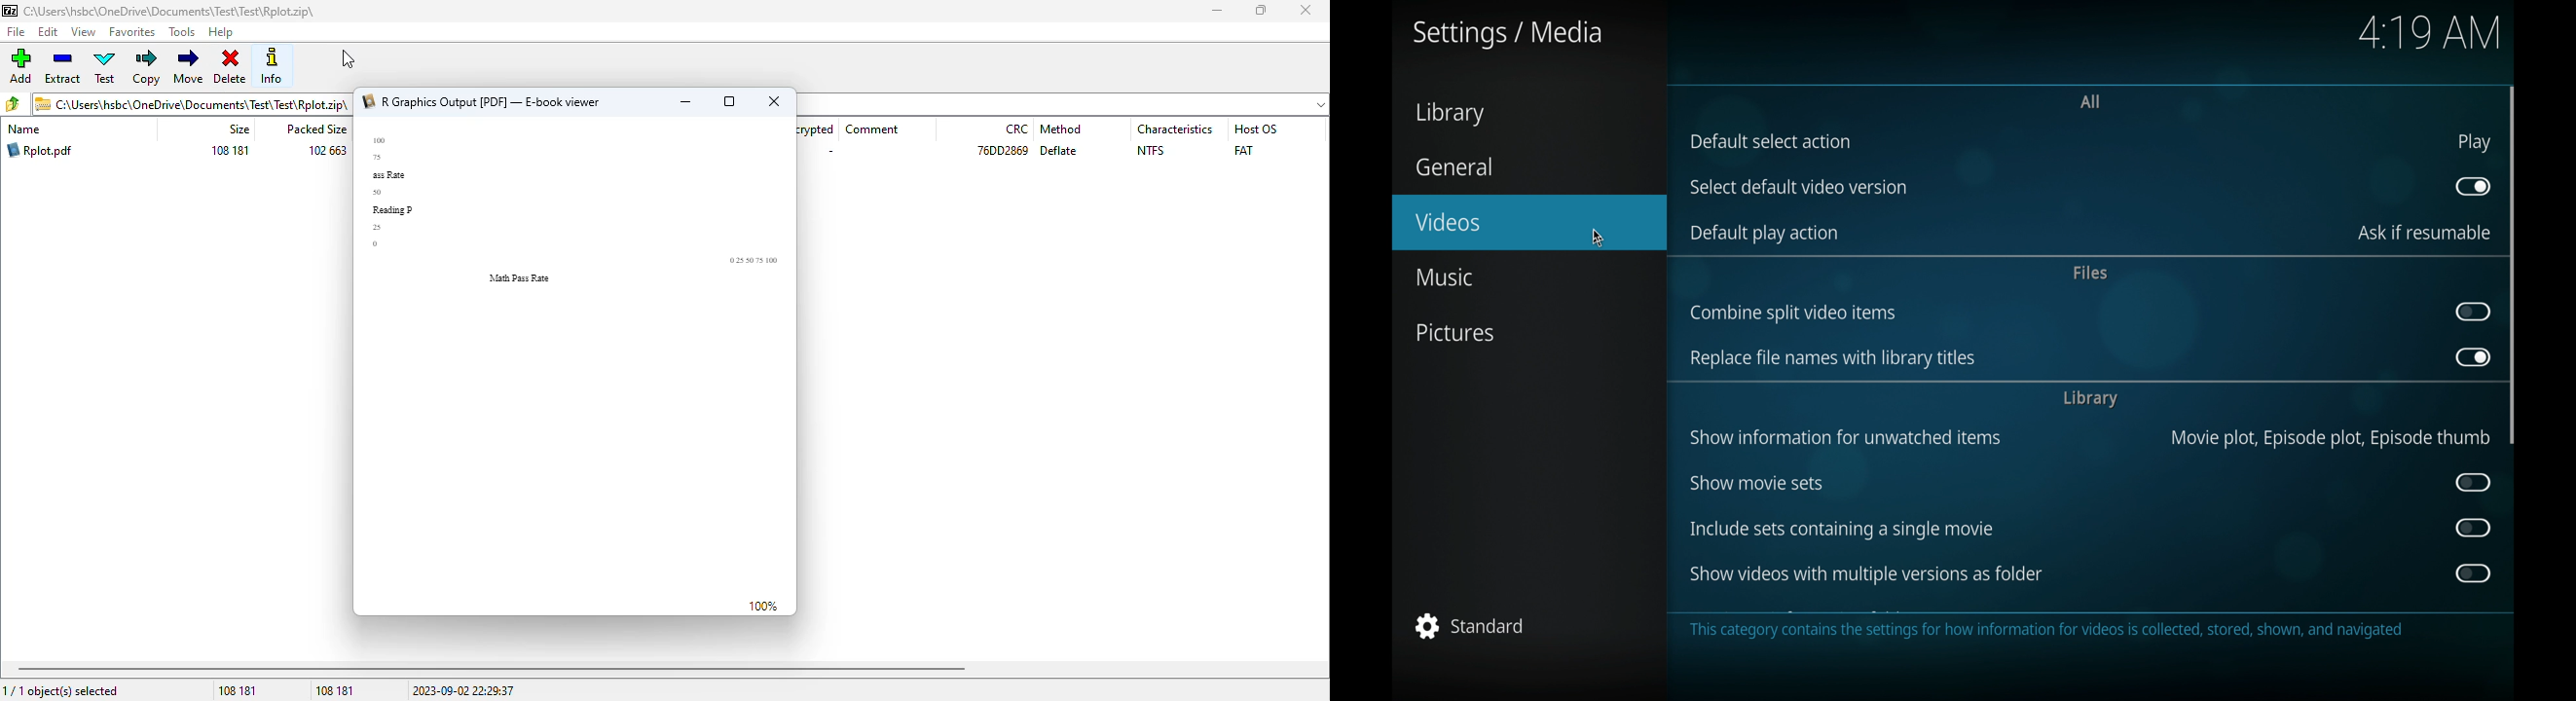 The width and height of the screenshot is (2576, 728). What do you see at coordinates (1443, 278) in the screenshot?
I see `music` at bounding box center [1443, 278].